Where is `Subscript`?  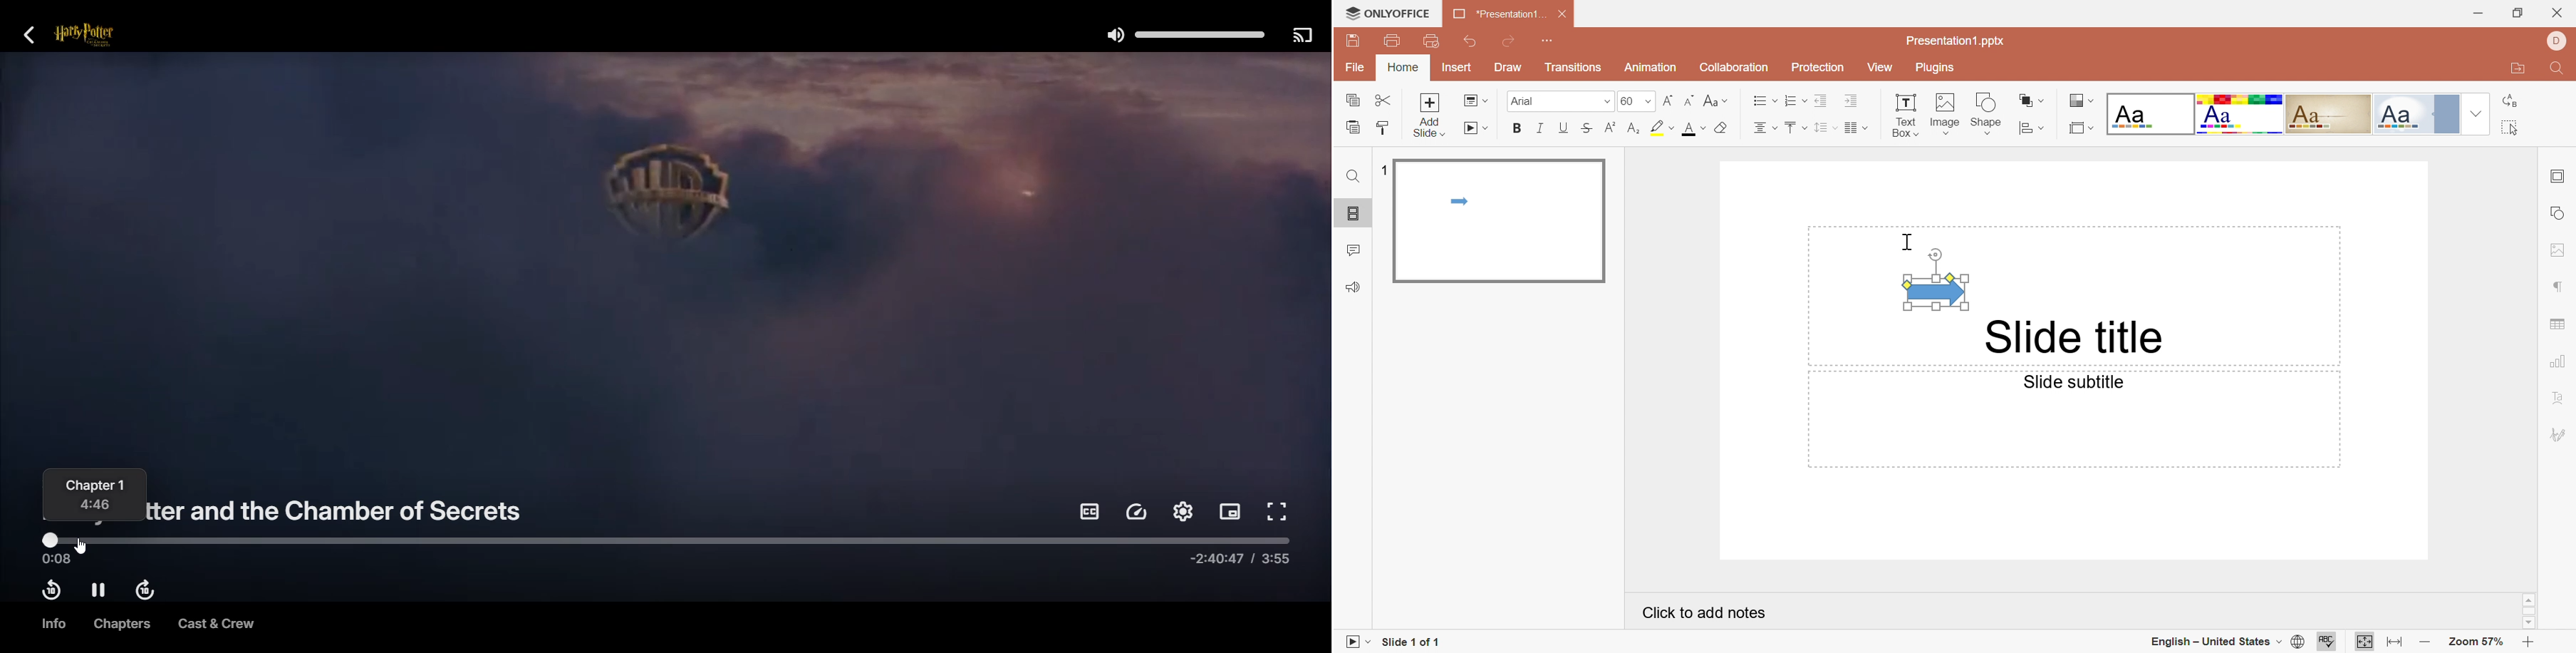
Subscript is located at coordinates (1635, 129).